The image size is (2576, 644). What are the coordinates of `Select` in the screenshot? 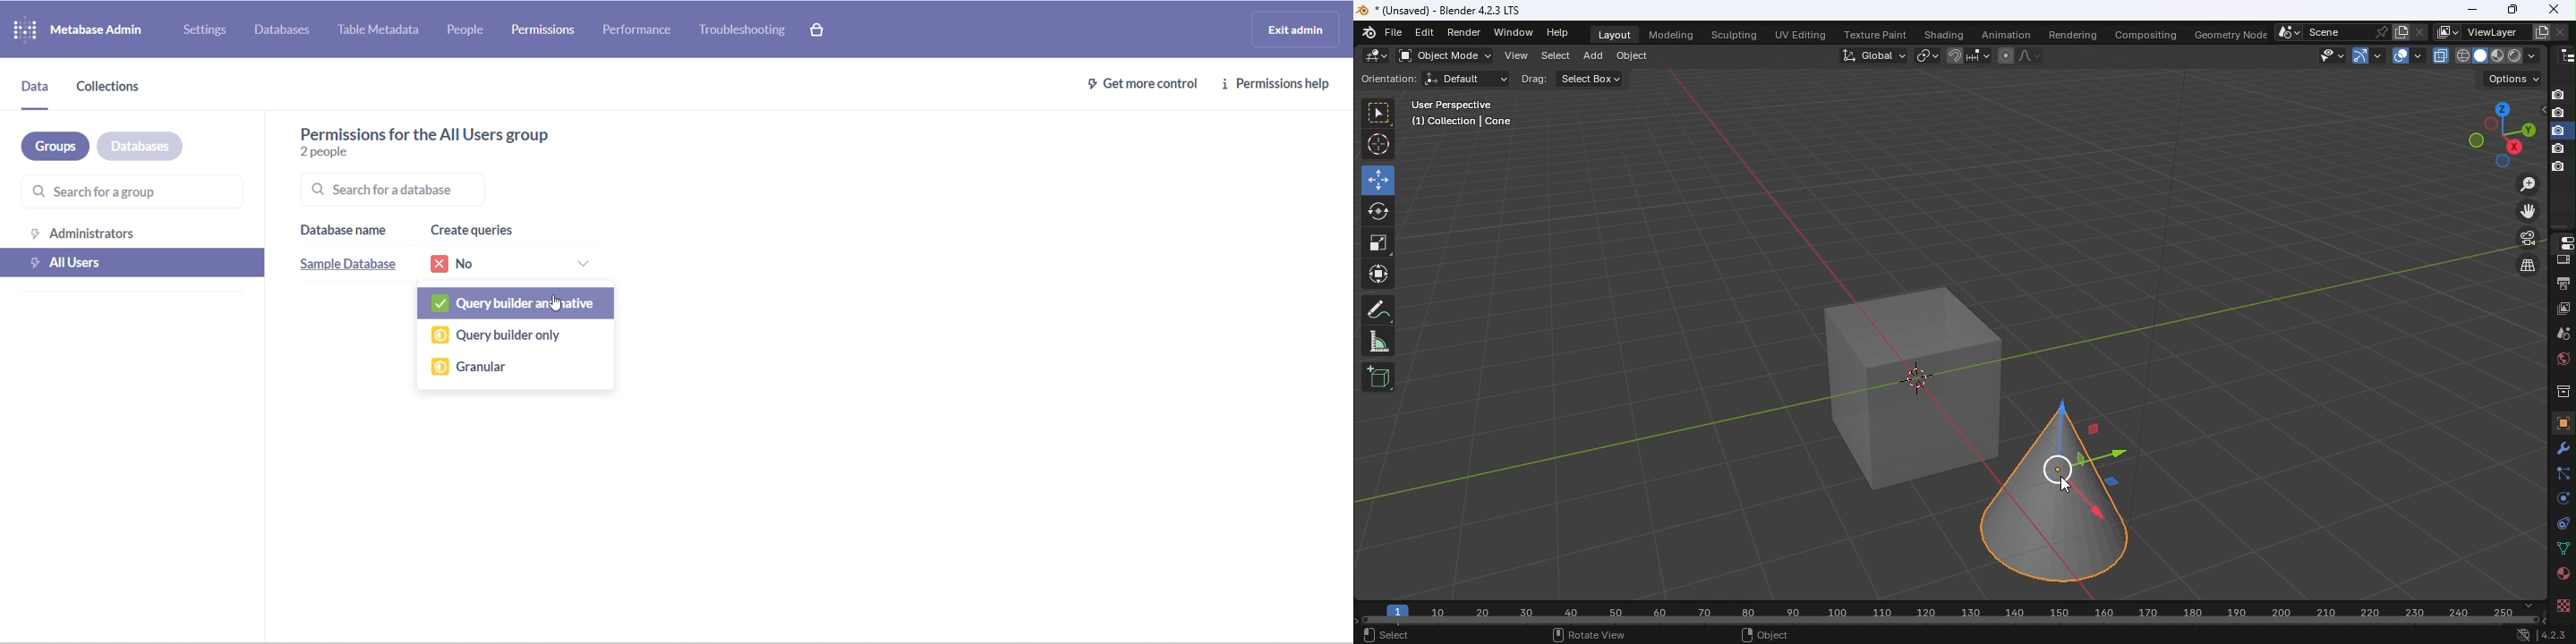 It's located at (1386, 636).